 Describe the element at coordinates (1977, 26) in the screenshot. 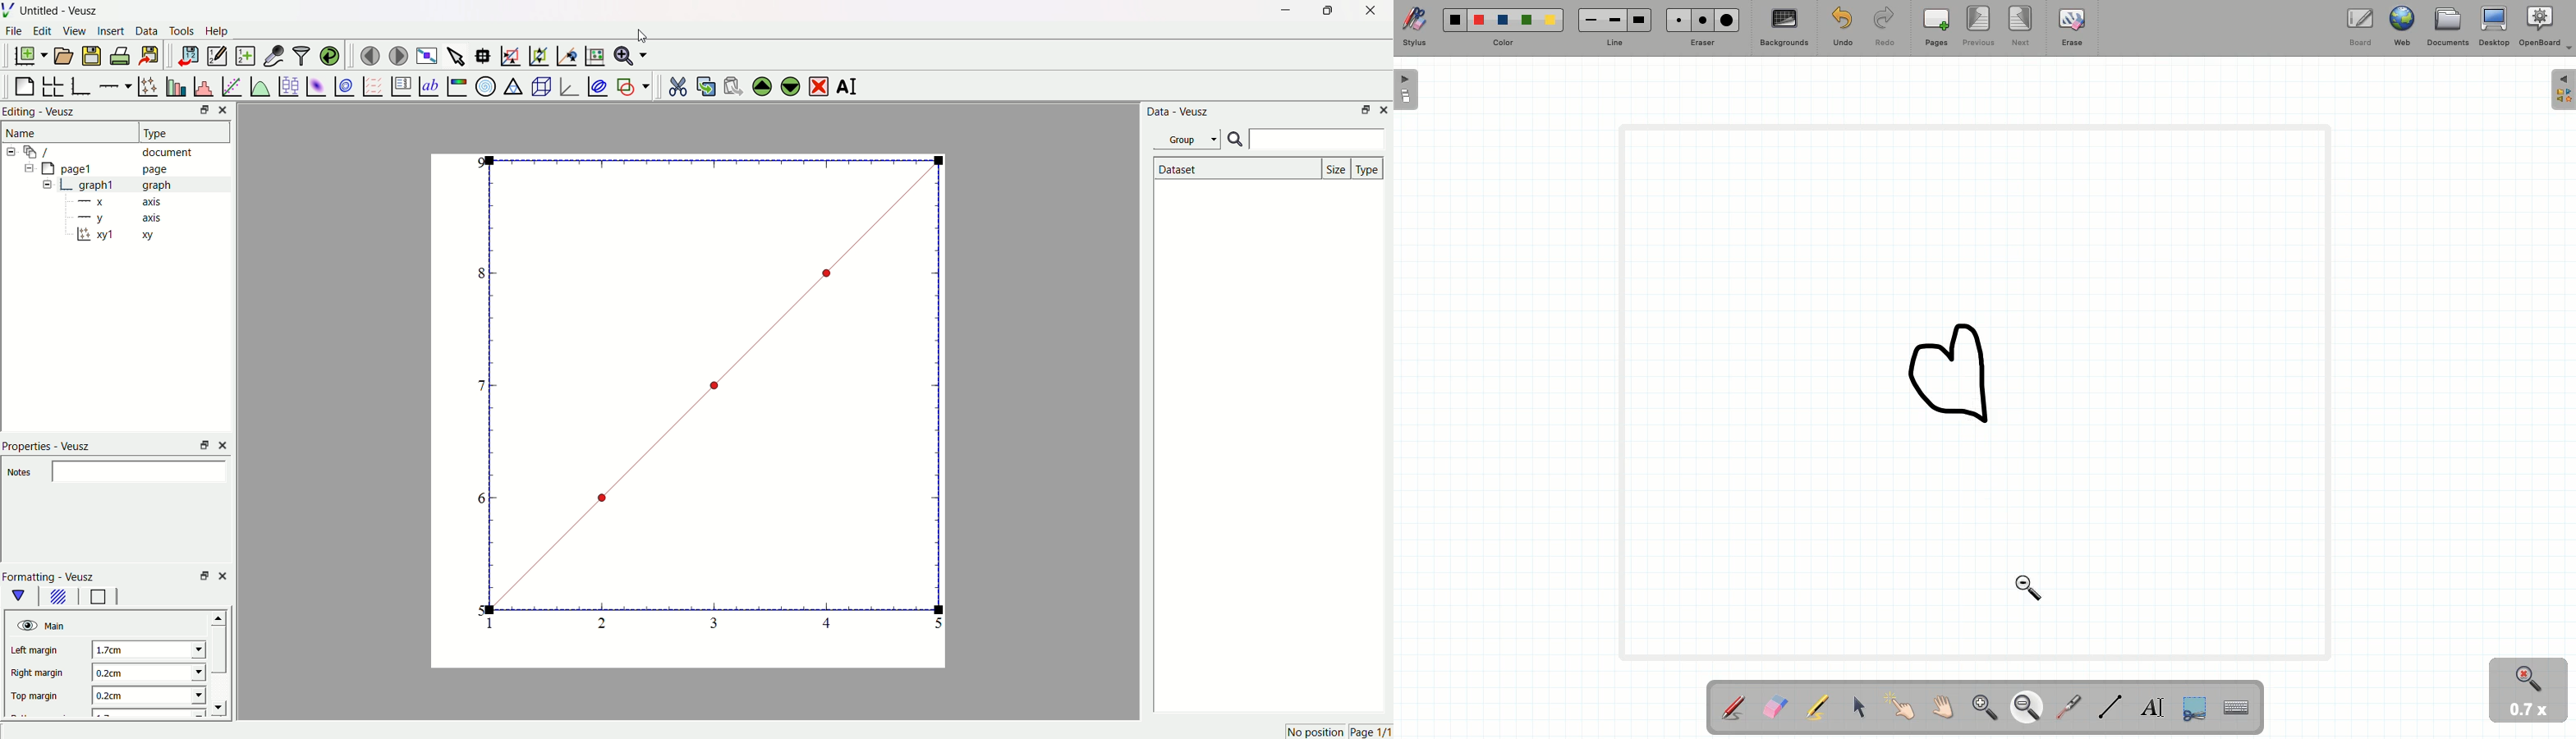

I see `Previous` at that location.